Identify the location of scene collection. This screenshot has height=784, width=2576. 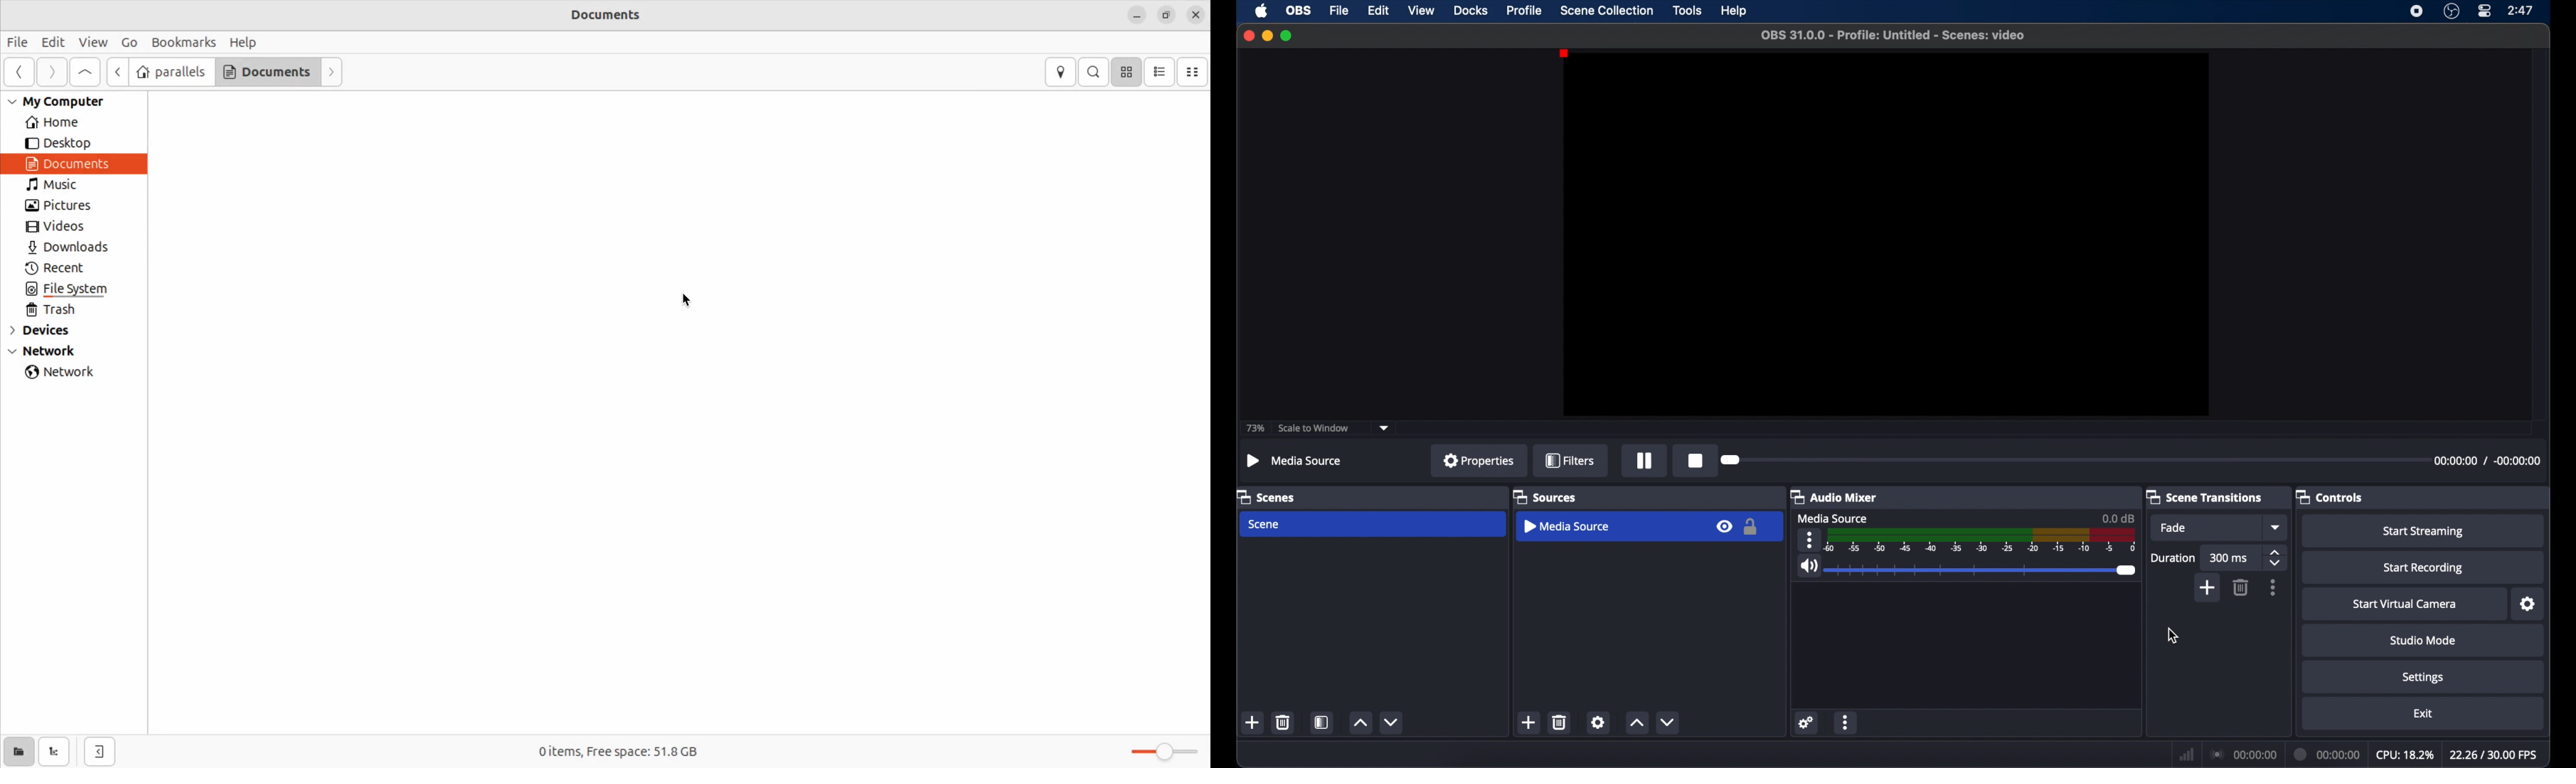
(1608, 11).